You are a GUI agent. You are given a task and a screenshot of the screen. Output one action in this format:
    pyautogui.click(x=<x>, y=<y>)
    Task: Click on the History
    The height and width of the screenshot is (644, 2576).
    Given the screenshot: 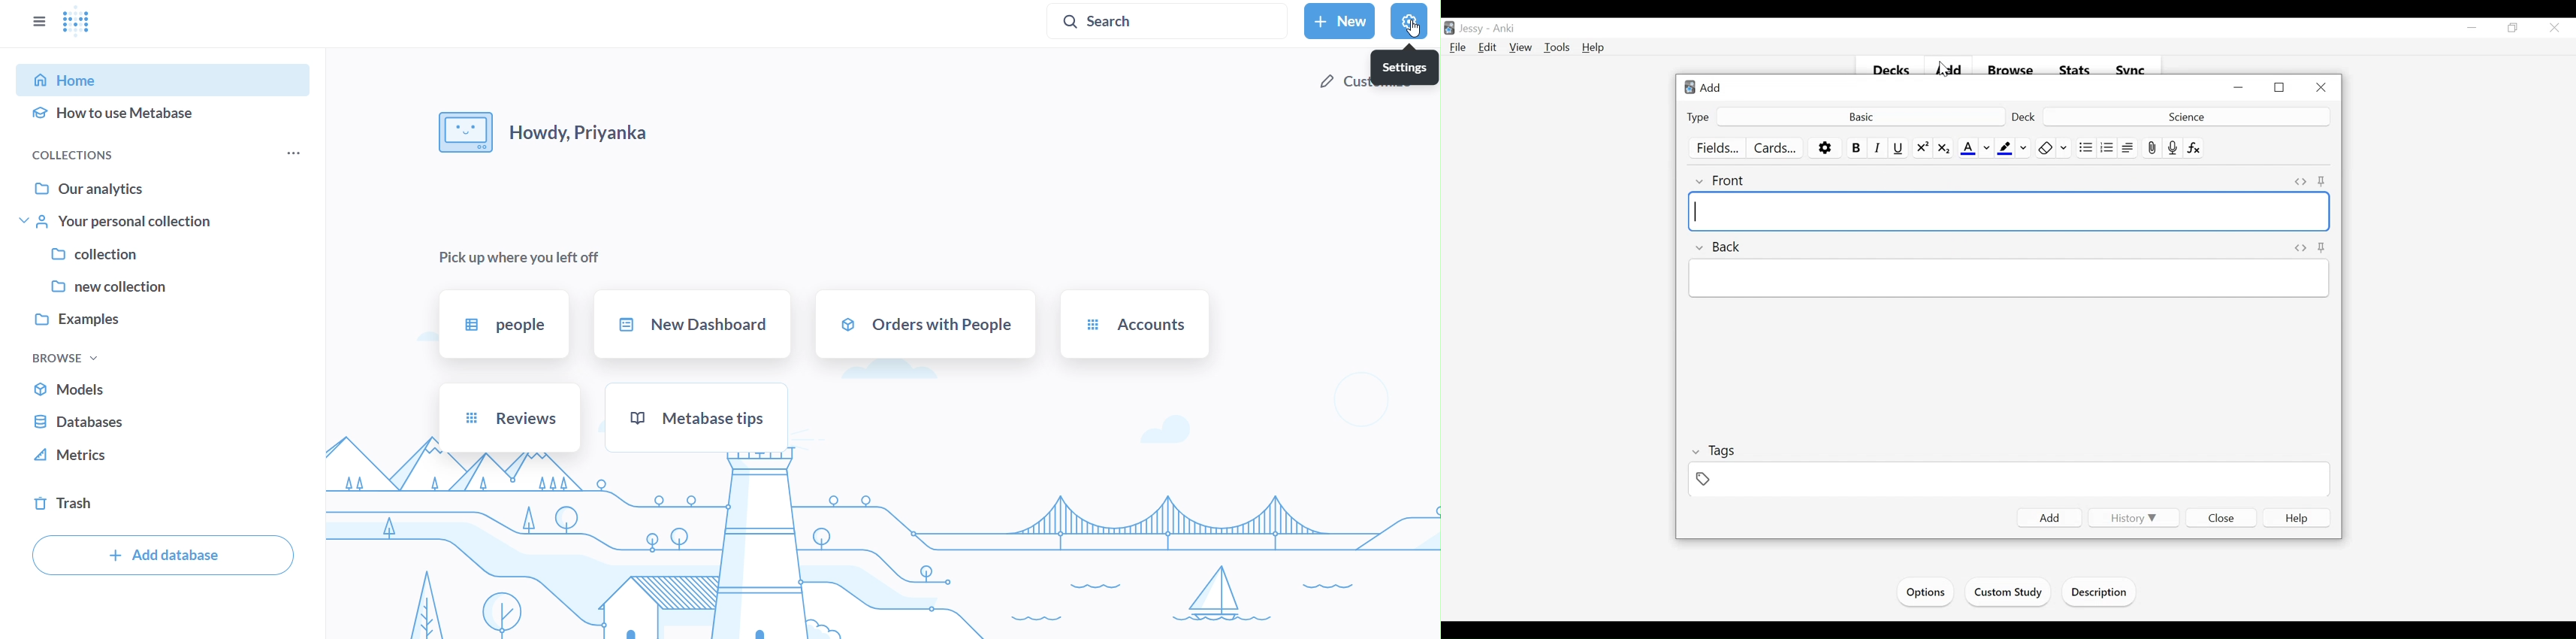 What is the action you would take?
    pyautogui.click(x=2131, y=518)
    